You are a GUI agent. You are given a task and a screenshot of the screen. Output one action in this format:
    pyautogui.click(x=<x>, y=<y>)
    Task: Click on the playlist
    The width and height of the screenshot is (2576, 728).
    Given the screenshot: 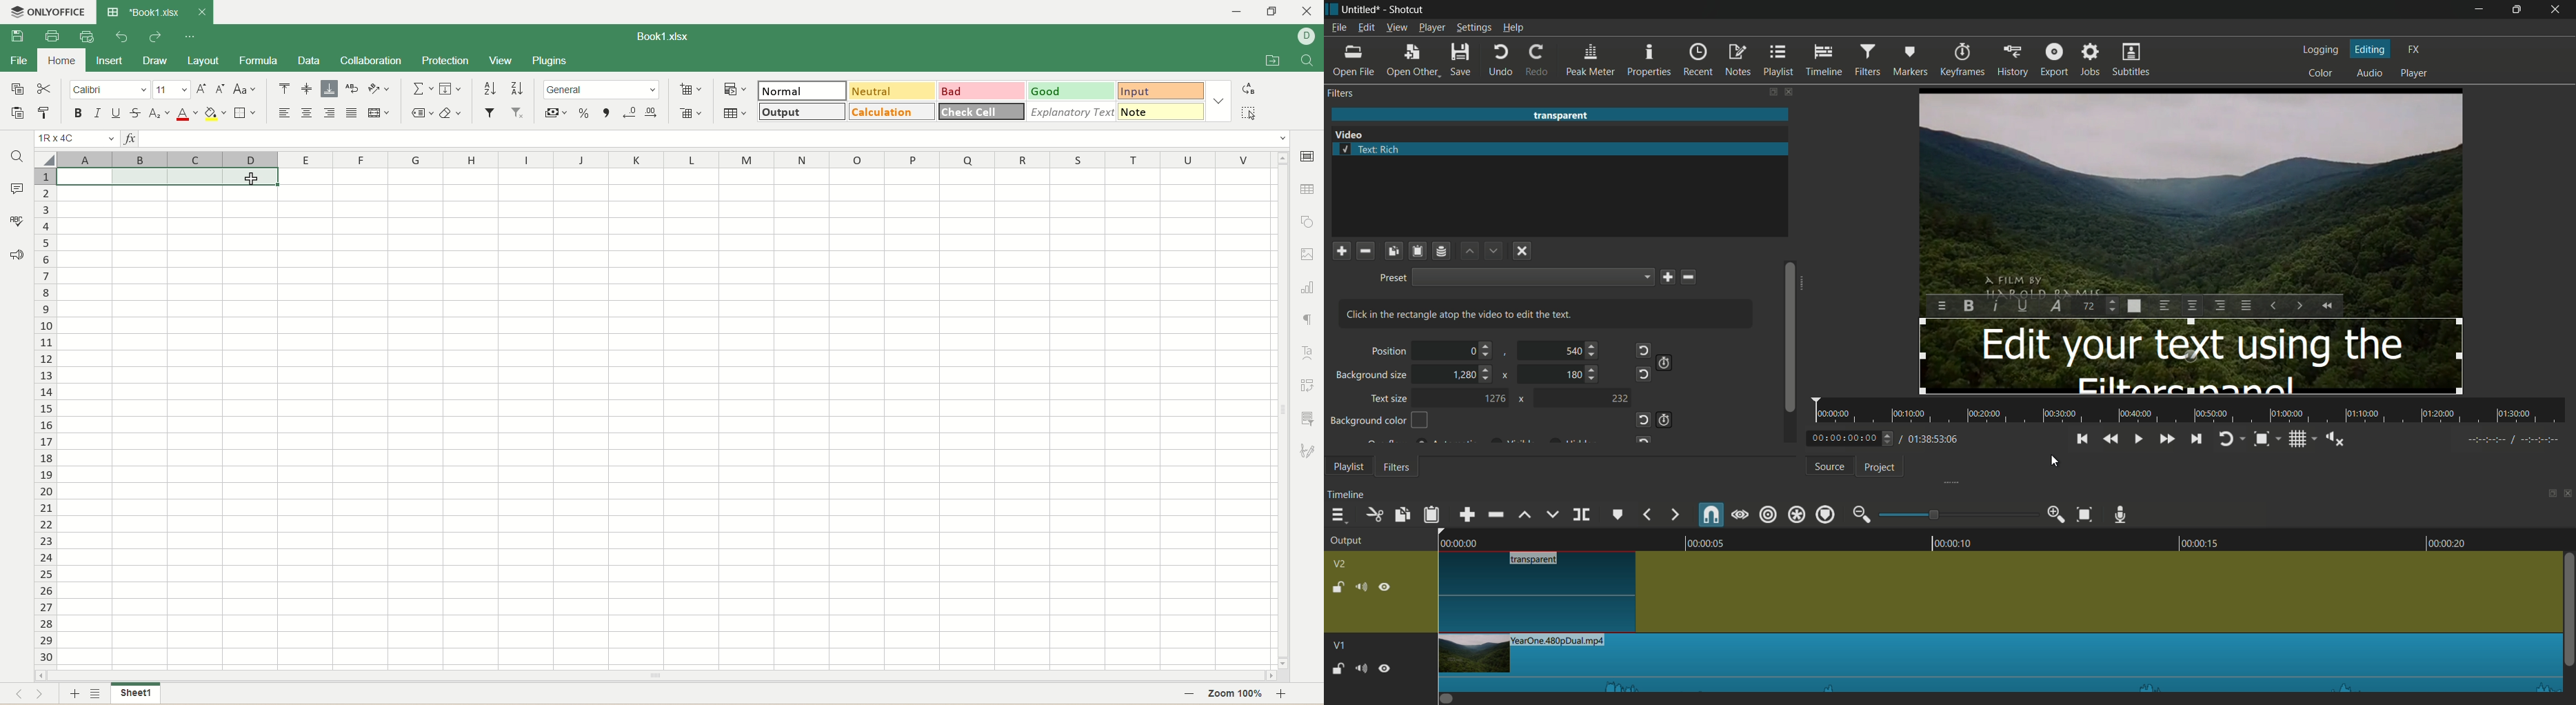 What is the action you would take?
    pyautogui.click(x=1348, y=466)
    